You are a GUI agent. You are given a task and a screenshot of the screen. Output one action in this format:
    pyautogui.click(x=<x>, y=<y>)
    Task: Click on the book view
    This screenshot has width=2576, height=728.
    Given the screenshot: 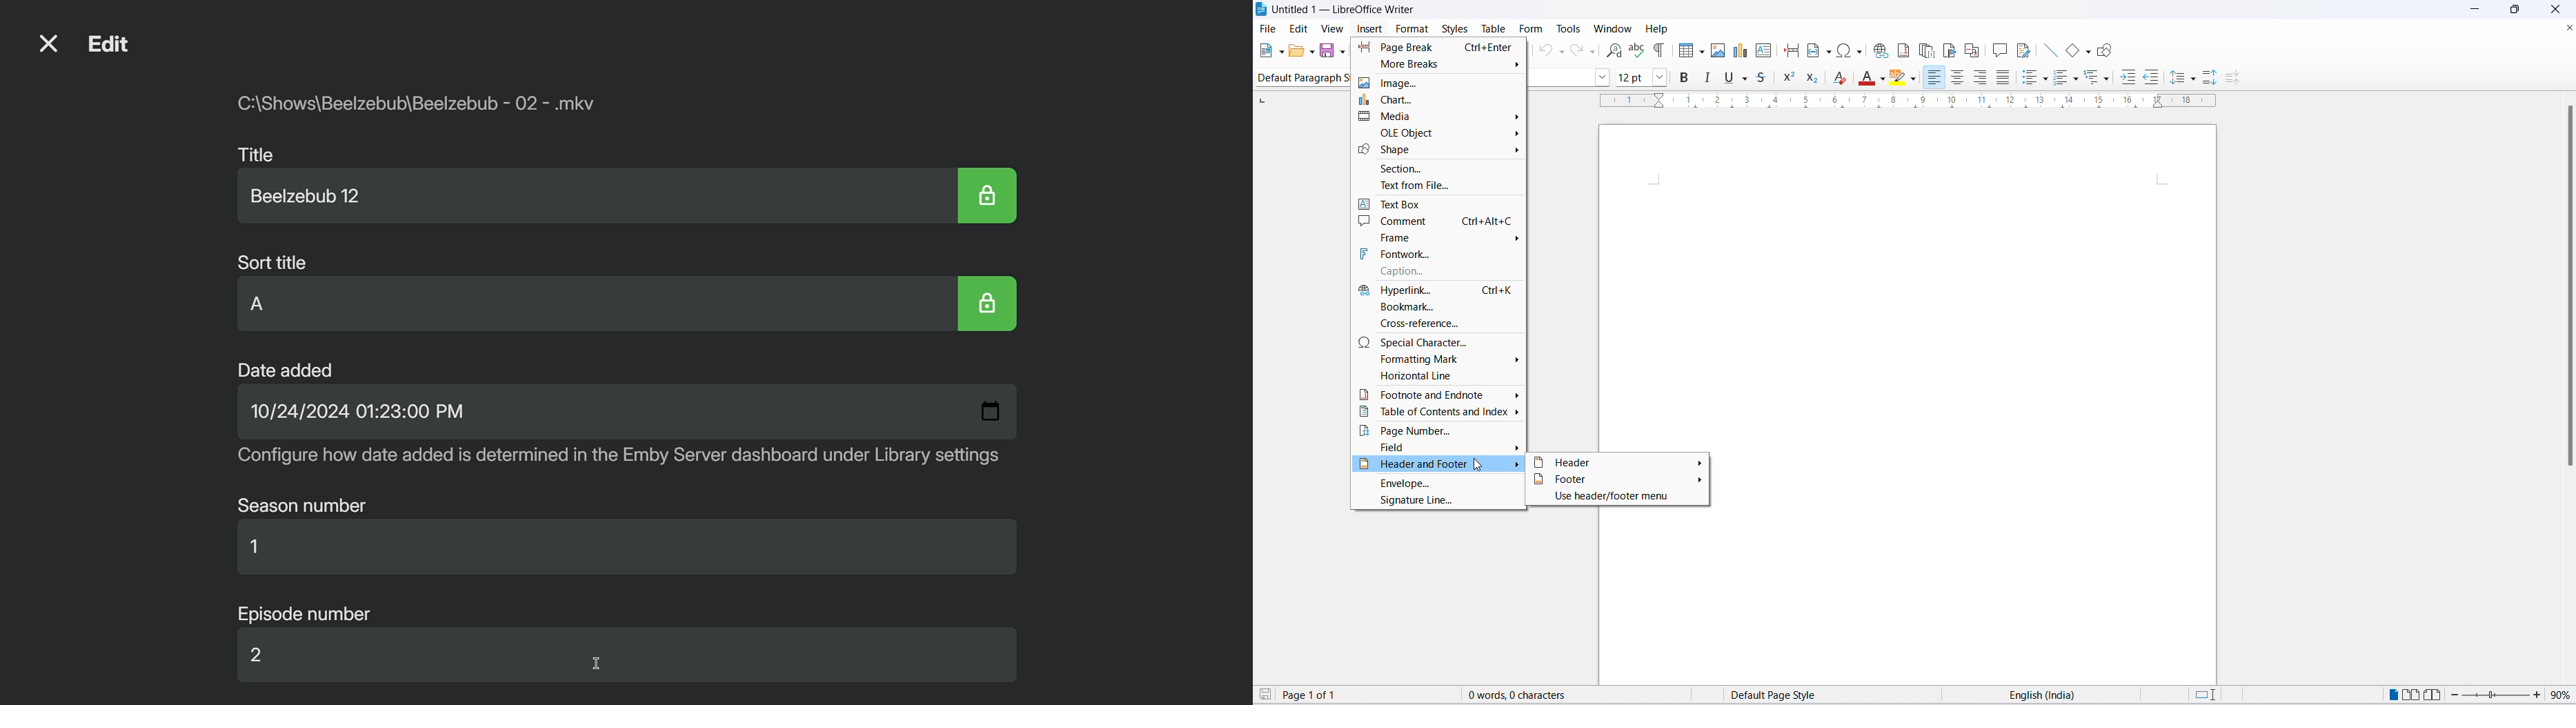 What is the action you would take?
    pyautogui.click(x=2431, y=695)
    